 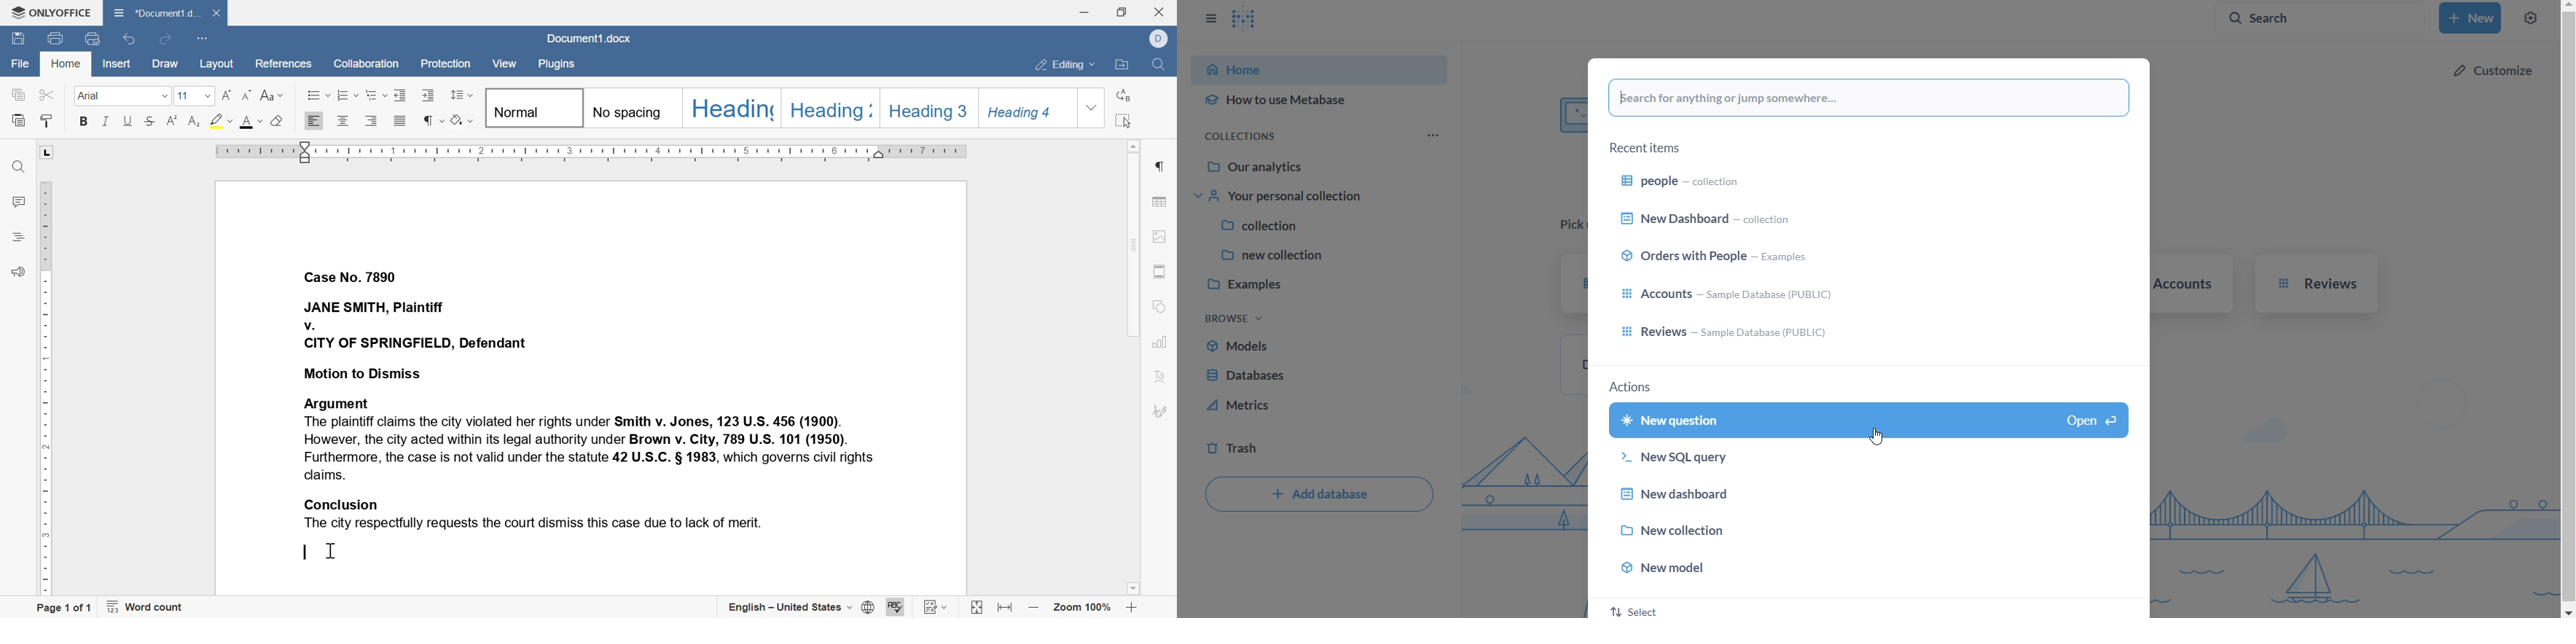 I want to click on add databse, so click(x=1318, y=493).